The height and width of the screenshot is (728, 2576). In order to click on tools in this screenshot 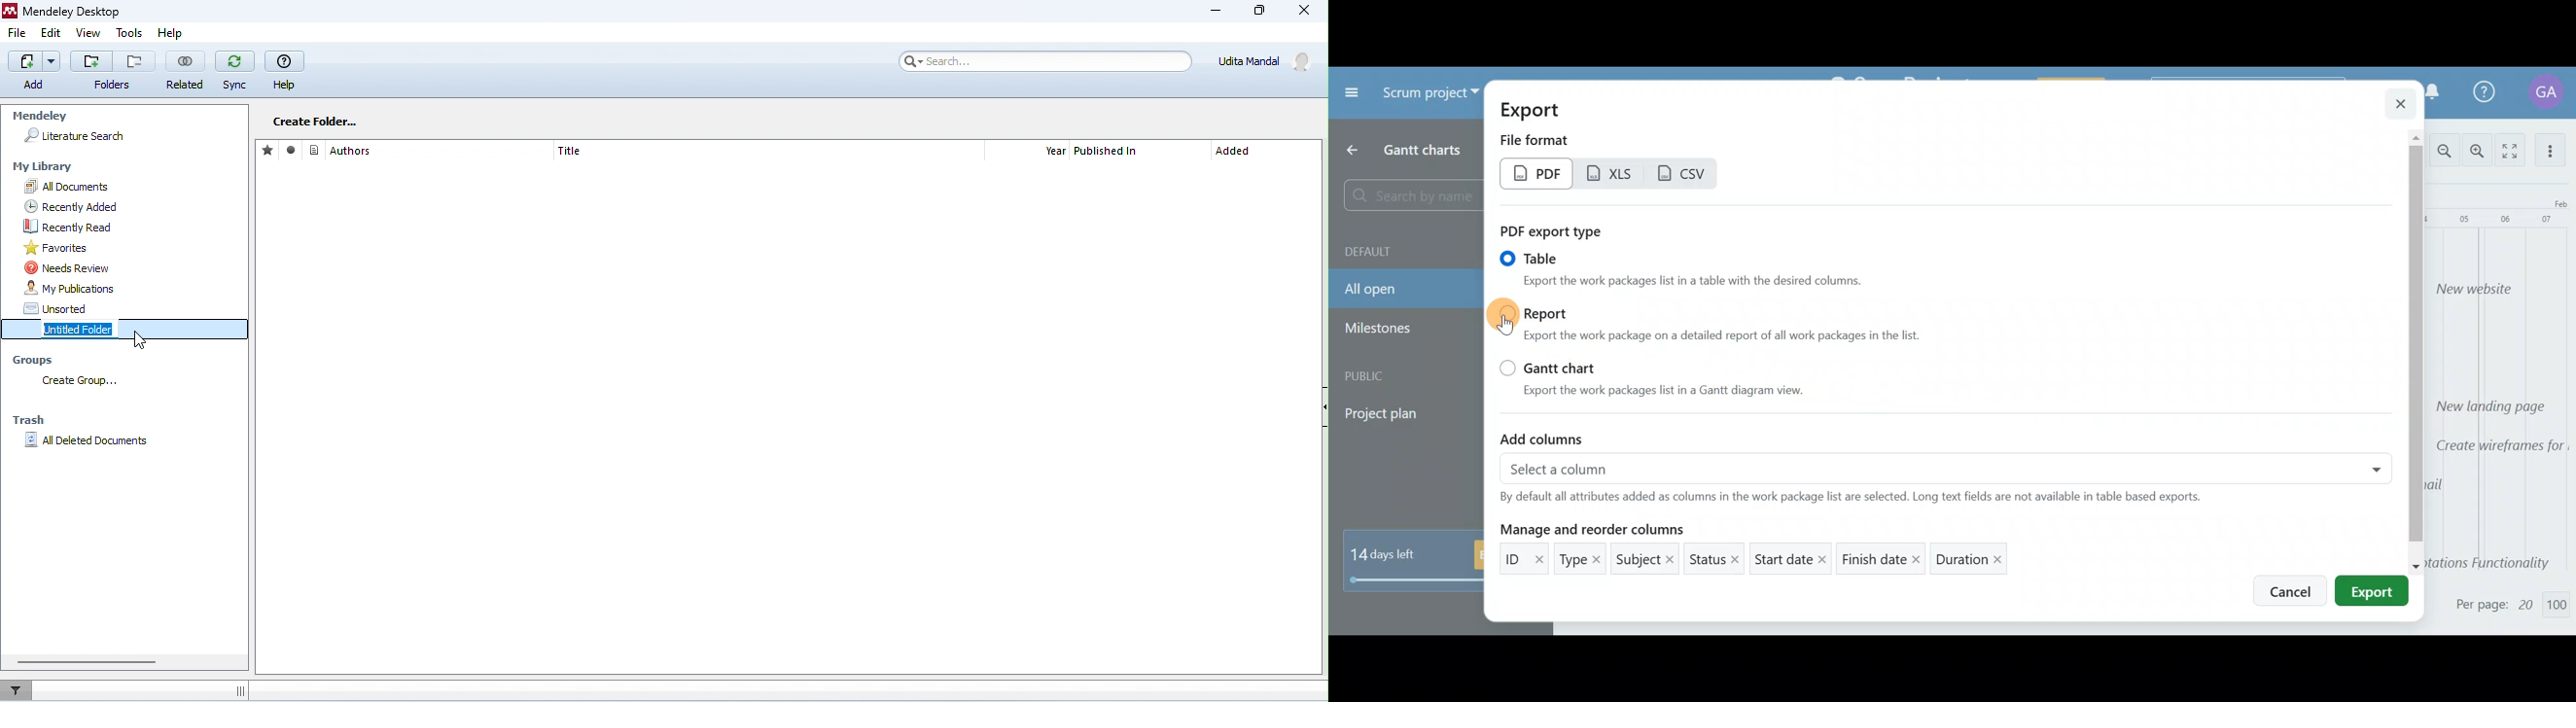, I will do `click(130, 33)`.